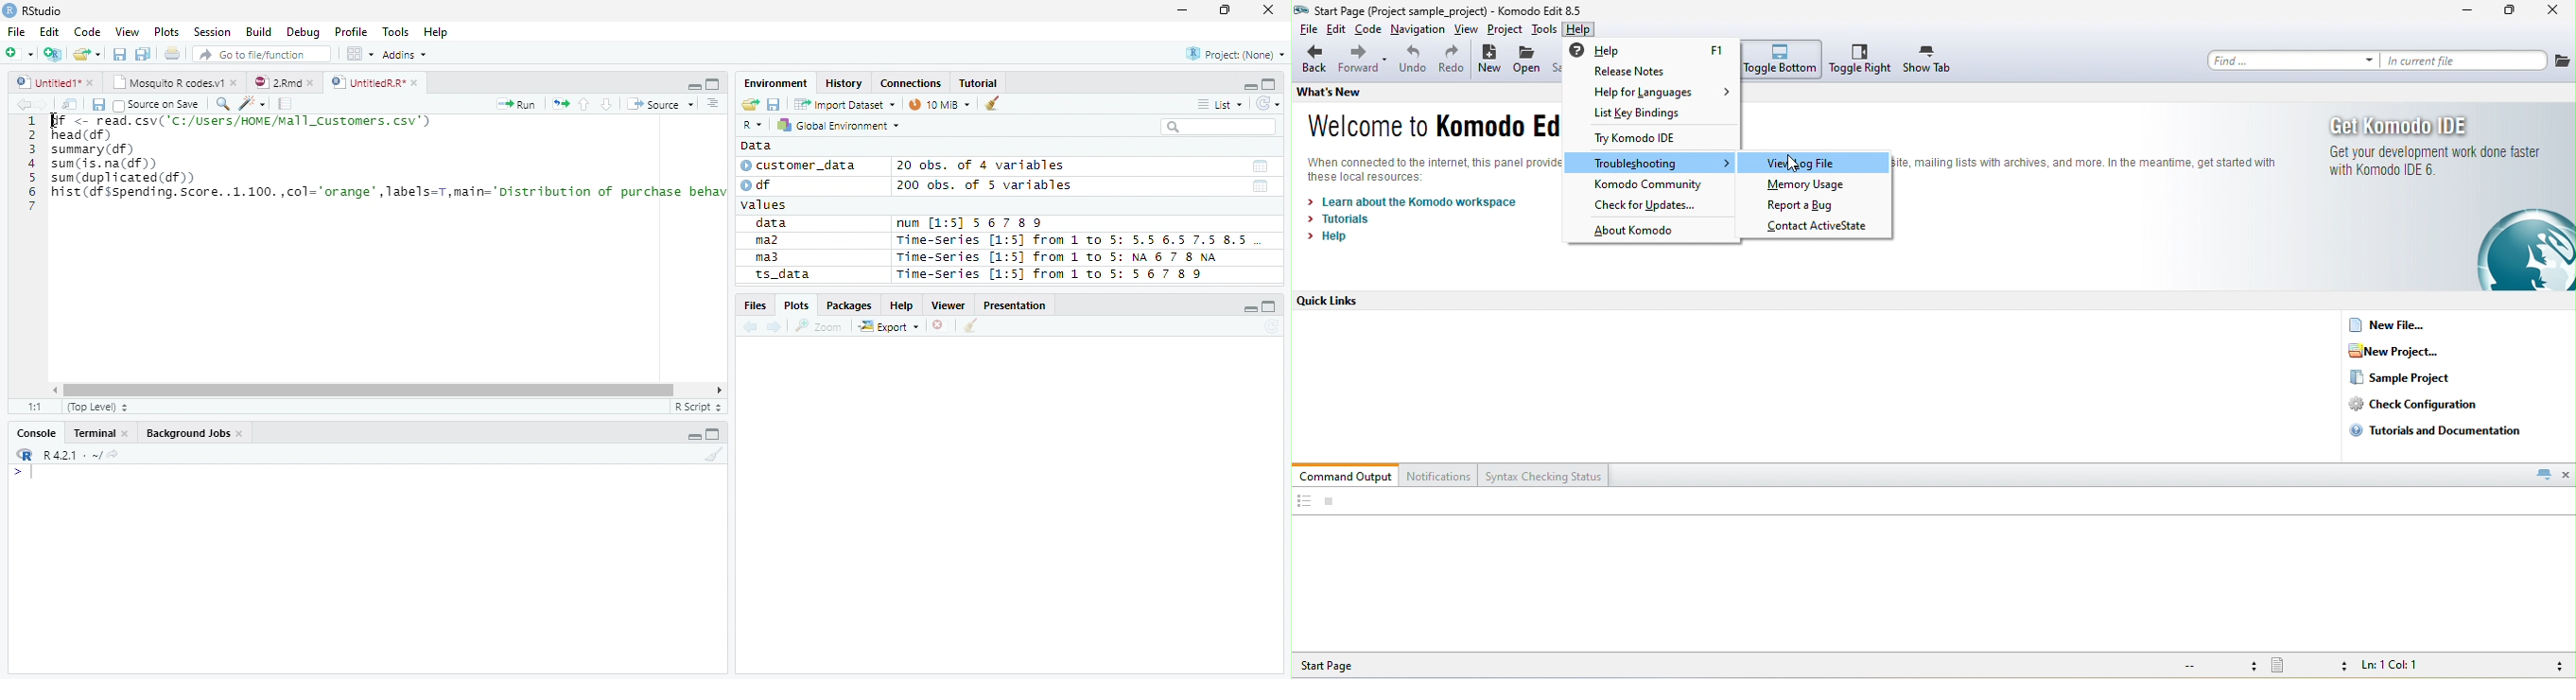  I want to click on Refresh, so click(1268, 101).